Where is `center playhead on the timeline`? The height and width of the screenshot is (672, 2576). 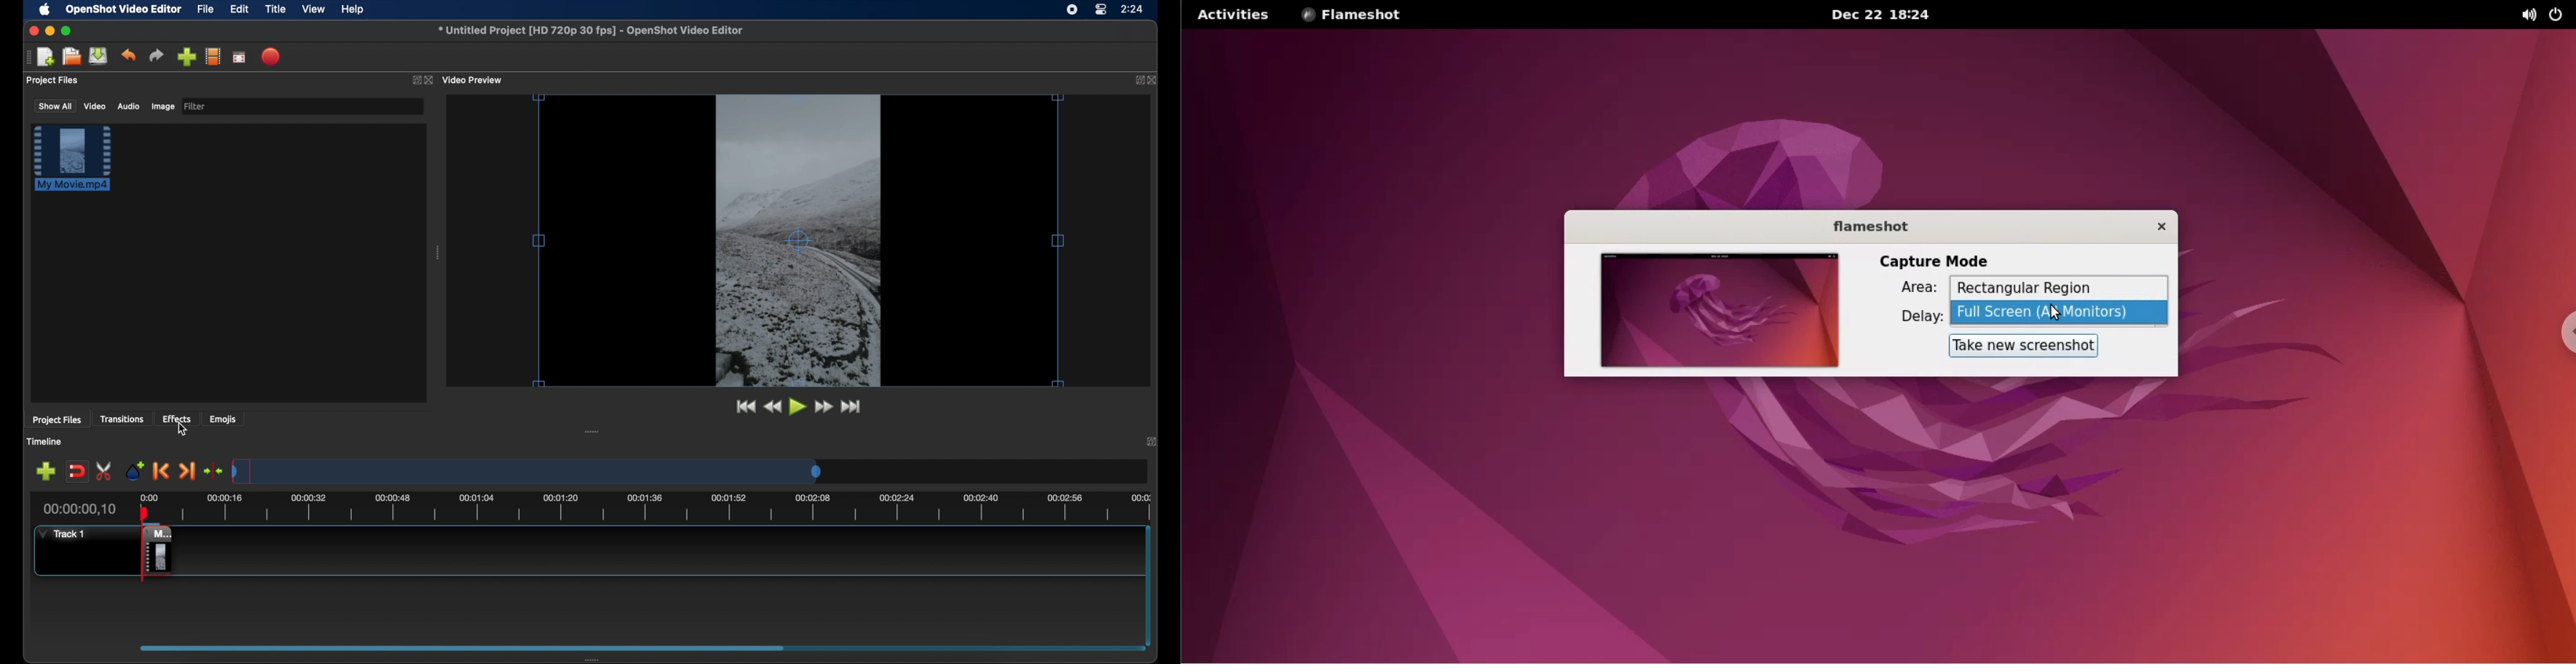
center playhead on the timeline is located at coordinates (214, 470).